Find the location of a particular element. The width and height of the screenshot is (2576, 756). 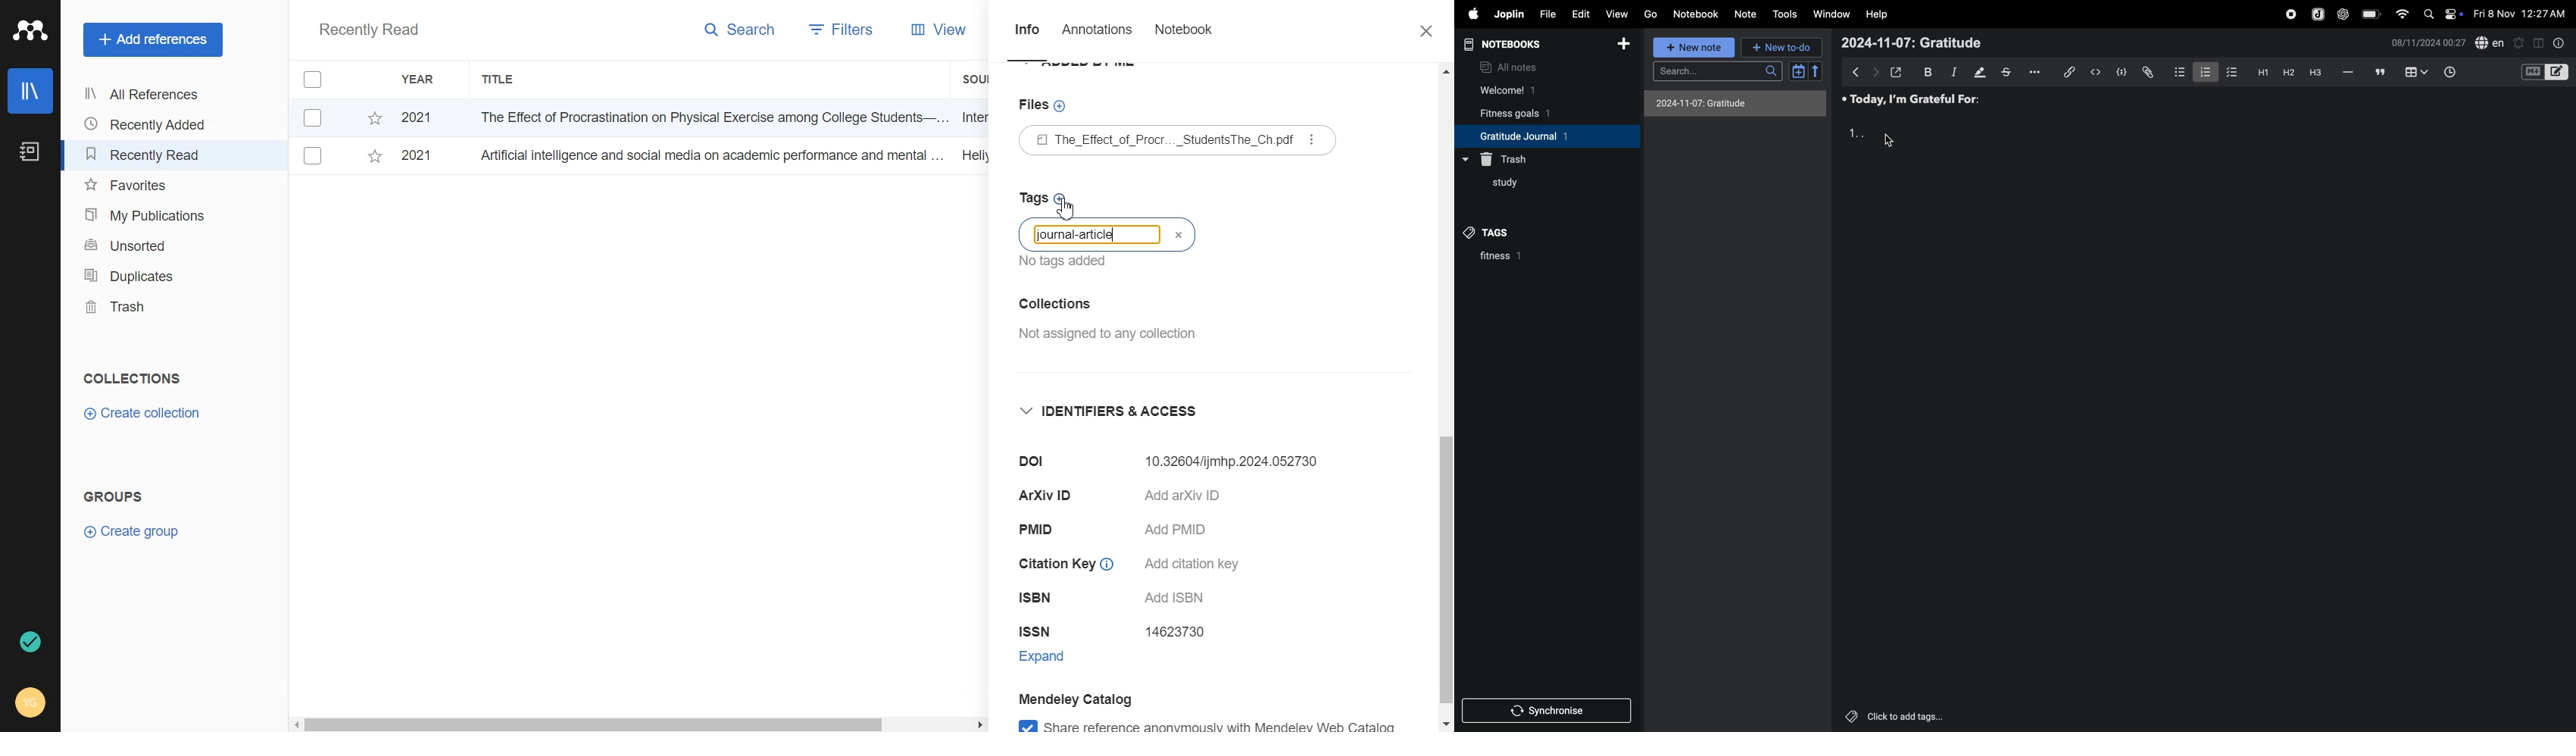

PMID Add PMID is located at coordinates (1117, 530).